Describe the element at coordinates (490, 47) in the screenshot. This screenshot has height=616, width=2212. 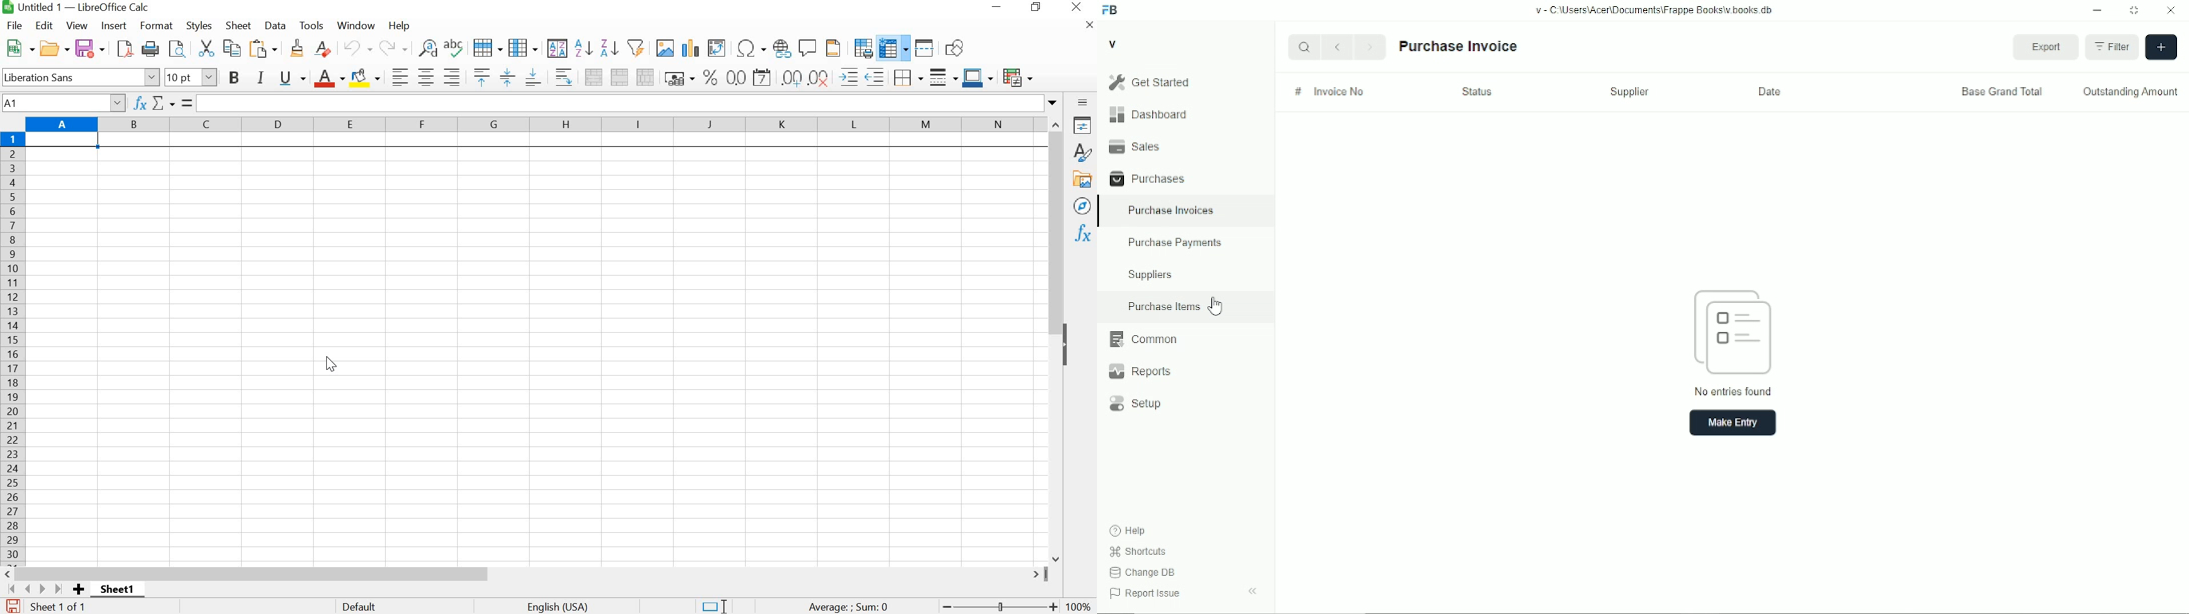
I see `ROW` at that location.